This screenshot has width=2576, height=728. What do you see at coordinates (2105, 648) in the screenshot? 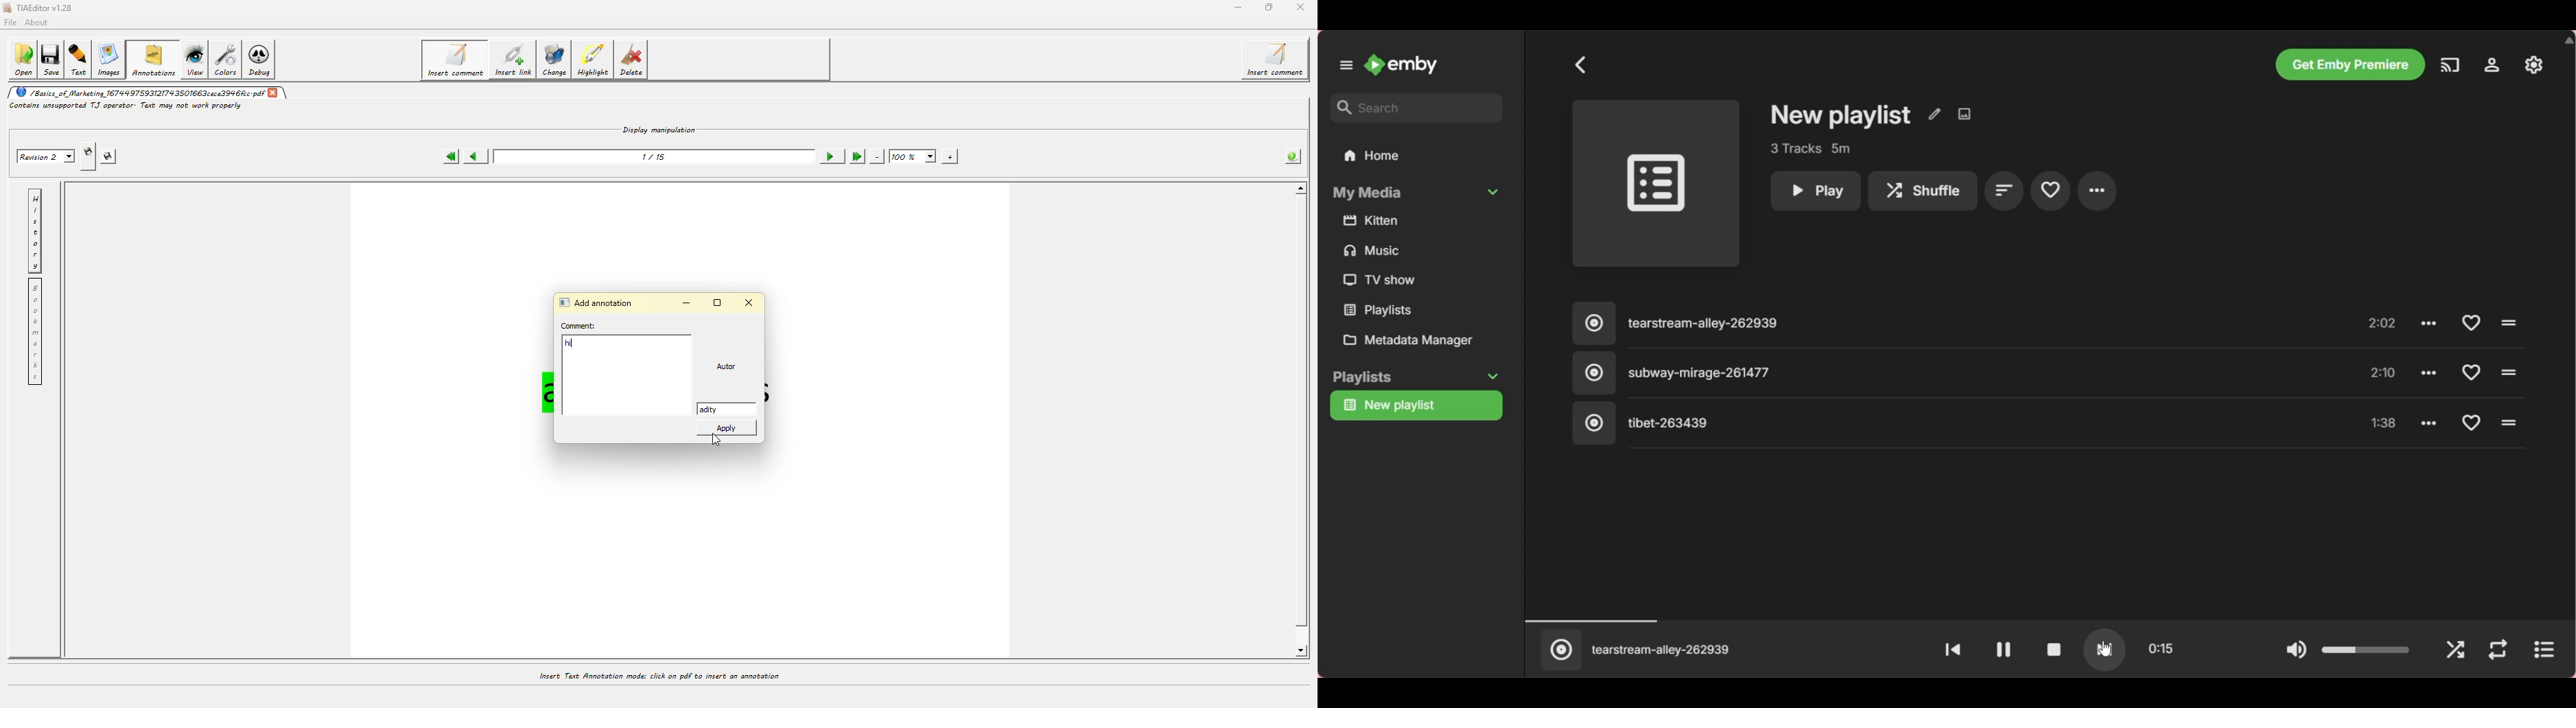
I see ` play next song` at bounding box center [2105, 648].